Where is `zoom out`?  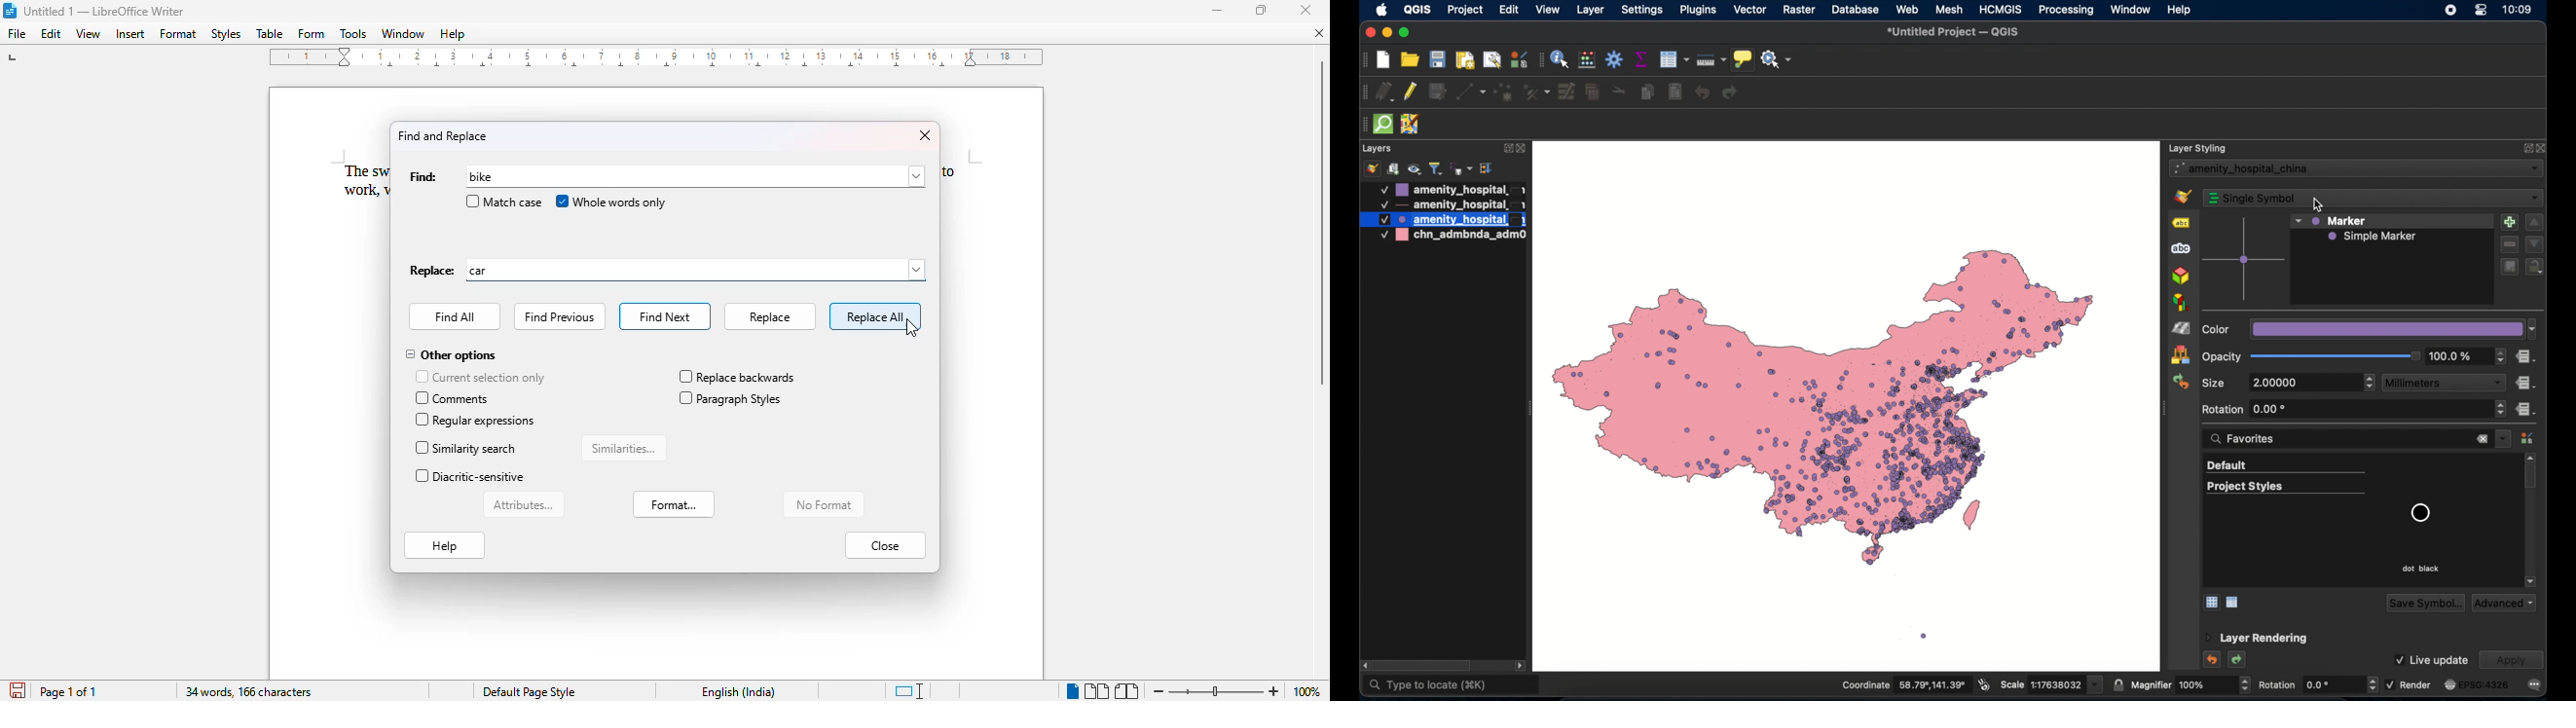
zoom out is located at coordinates (1157, 689).